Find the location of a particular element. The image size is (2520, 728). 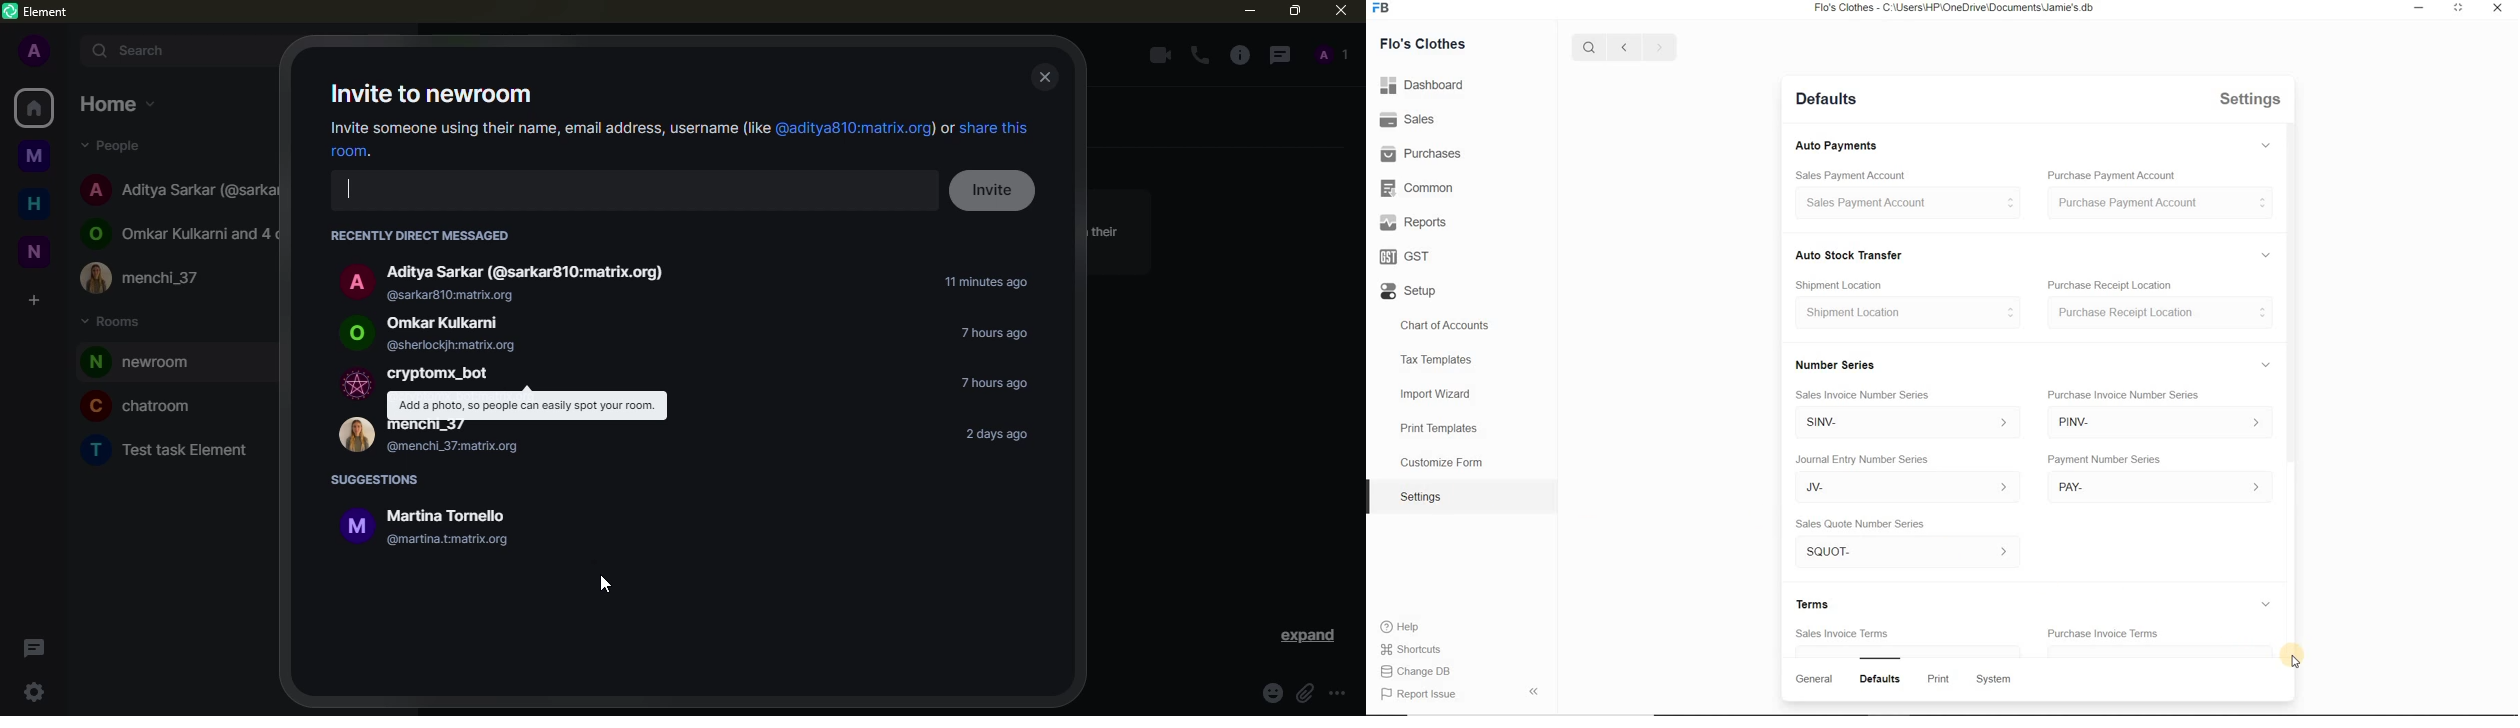

time is located at coordinates (983, 279).